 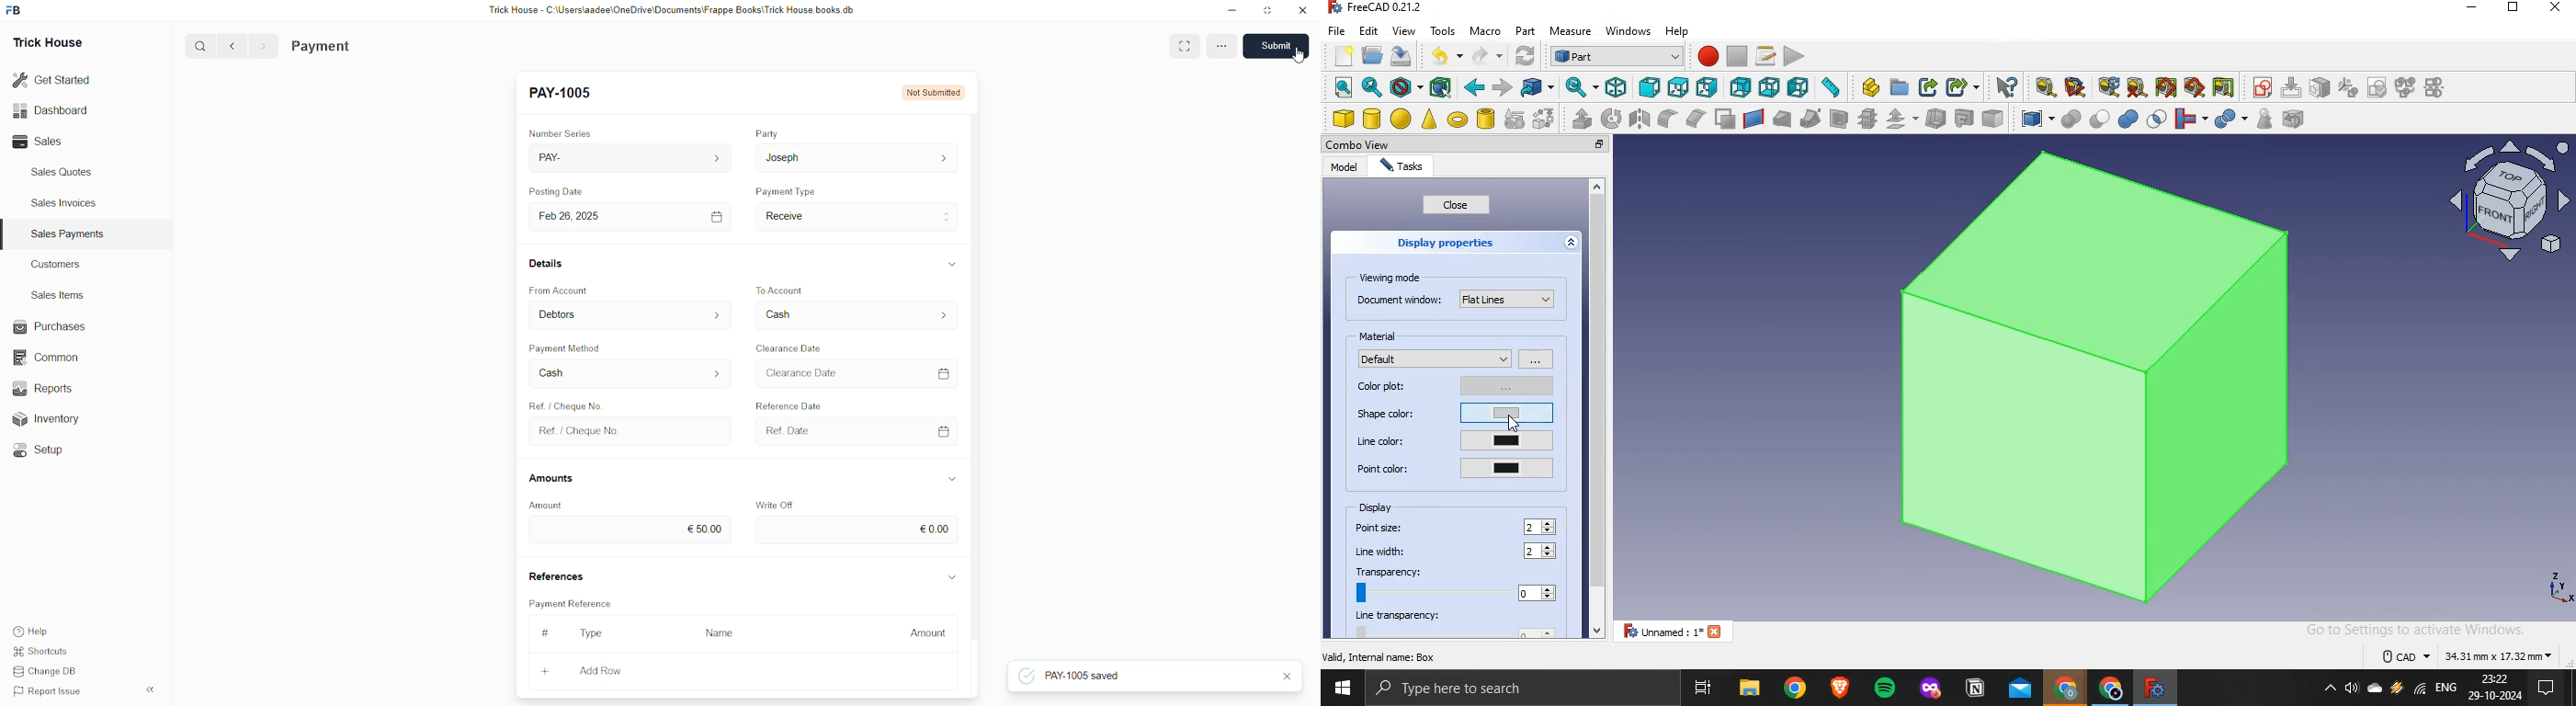 What do you see at coordinates (547, 506) in the screenshot?
I see `Amount` at bounding box center [547, 506].